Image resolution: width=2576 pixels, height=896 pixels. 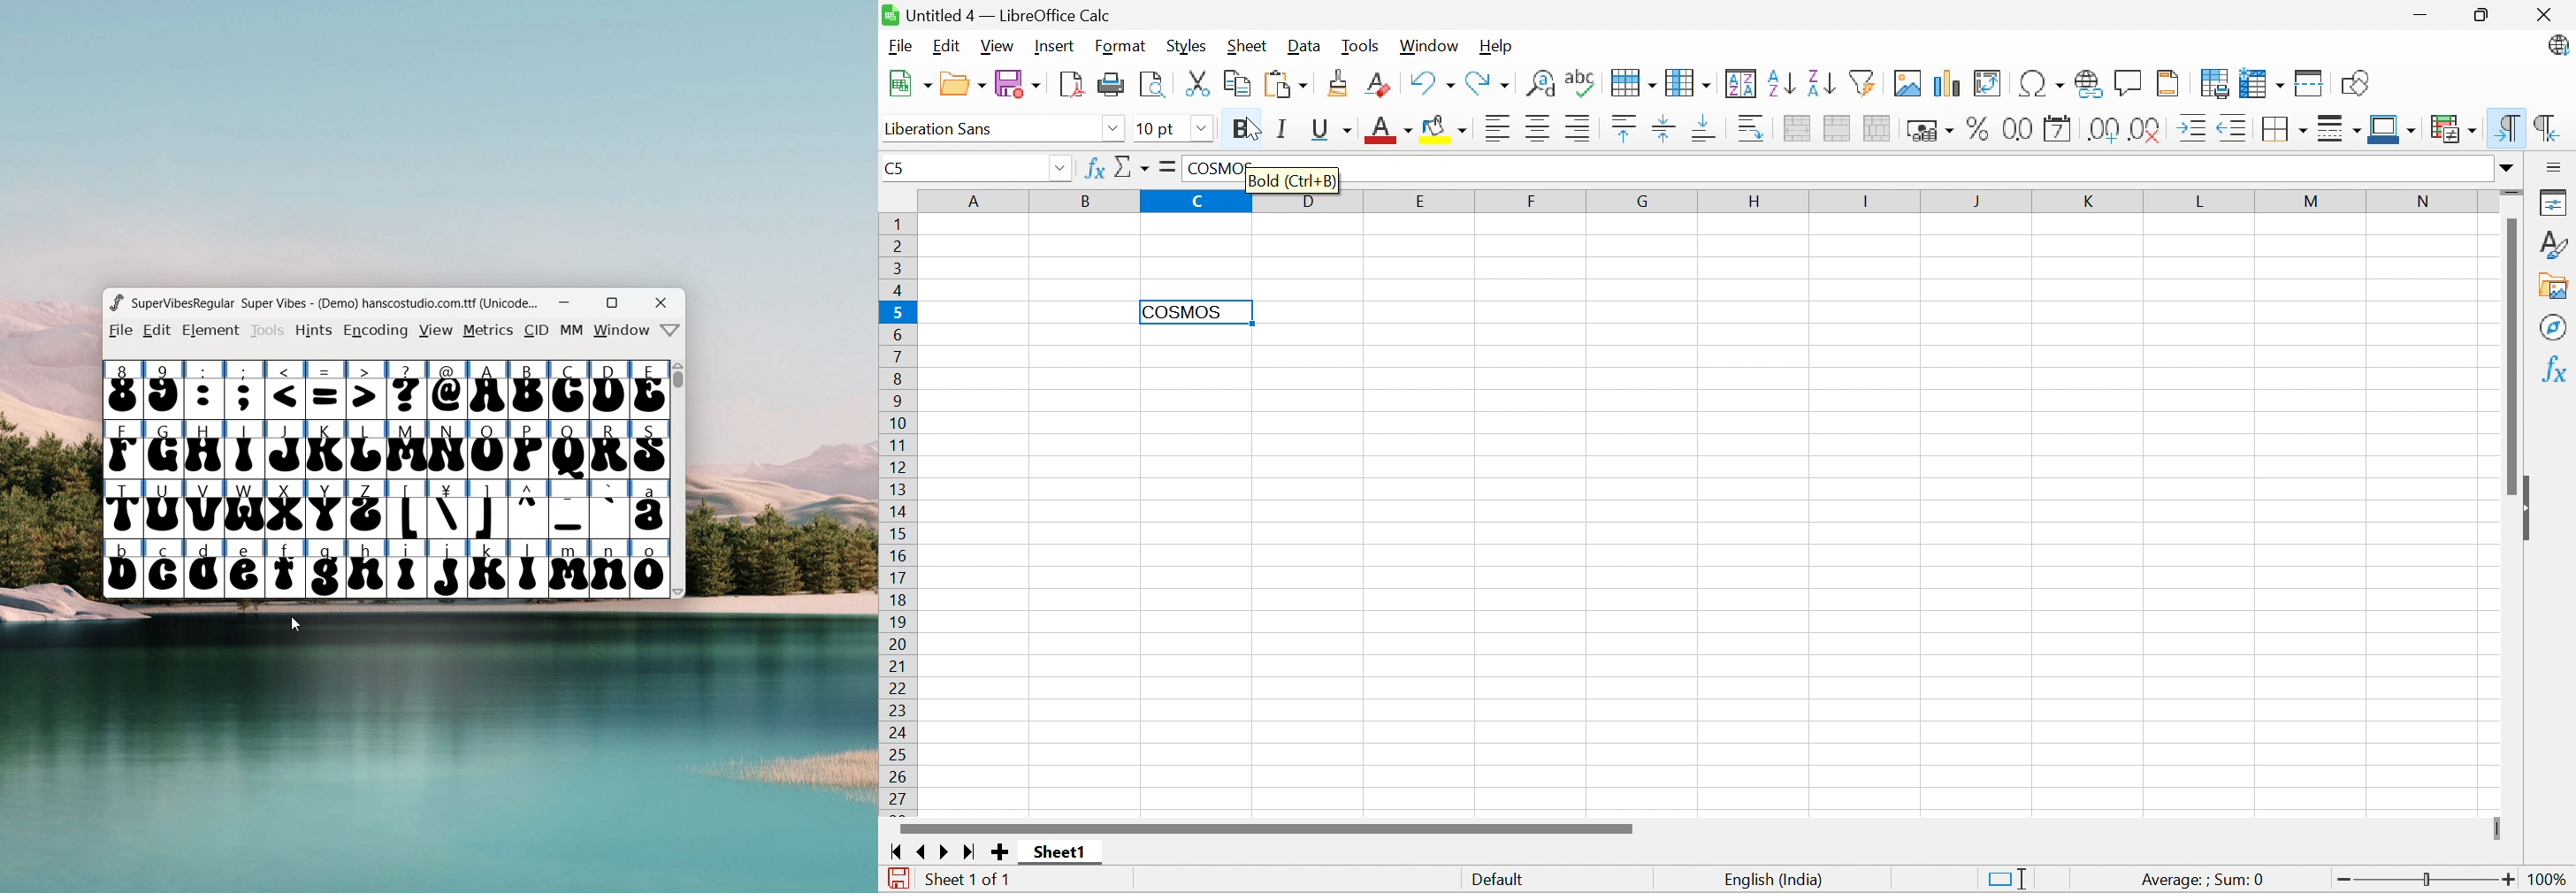 I want to click on Row, so click(x=1629, y=85).